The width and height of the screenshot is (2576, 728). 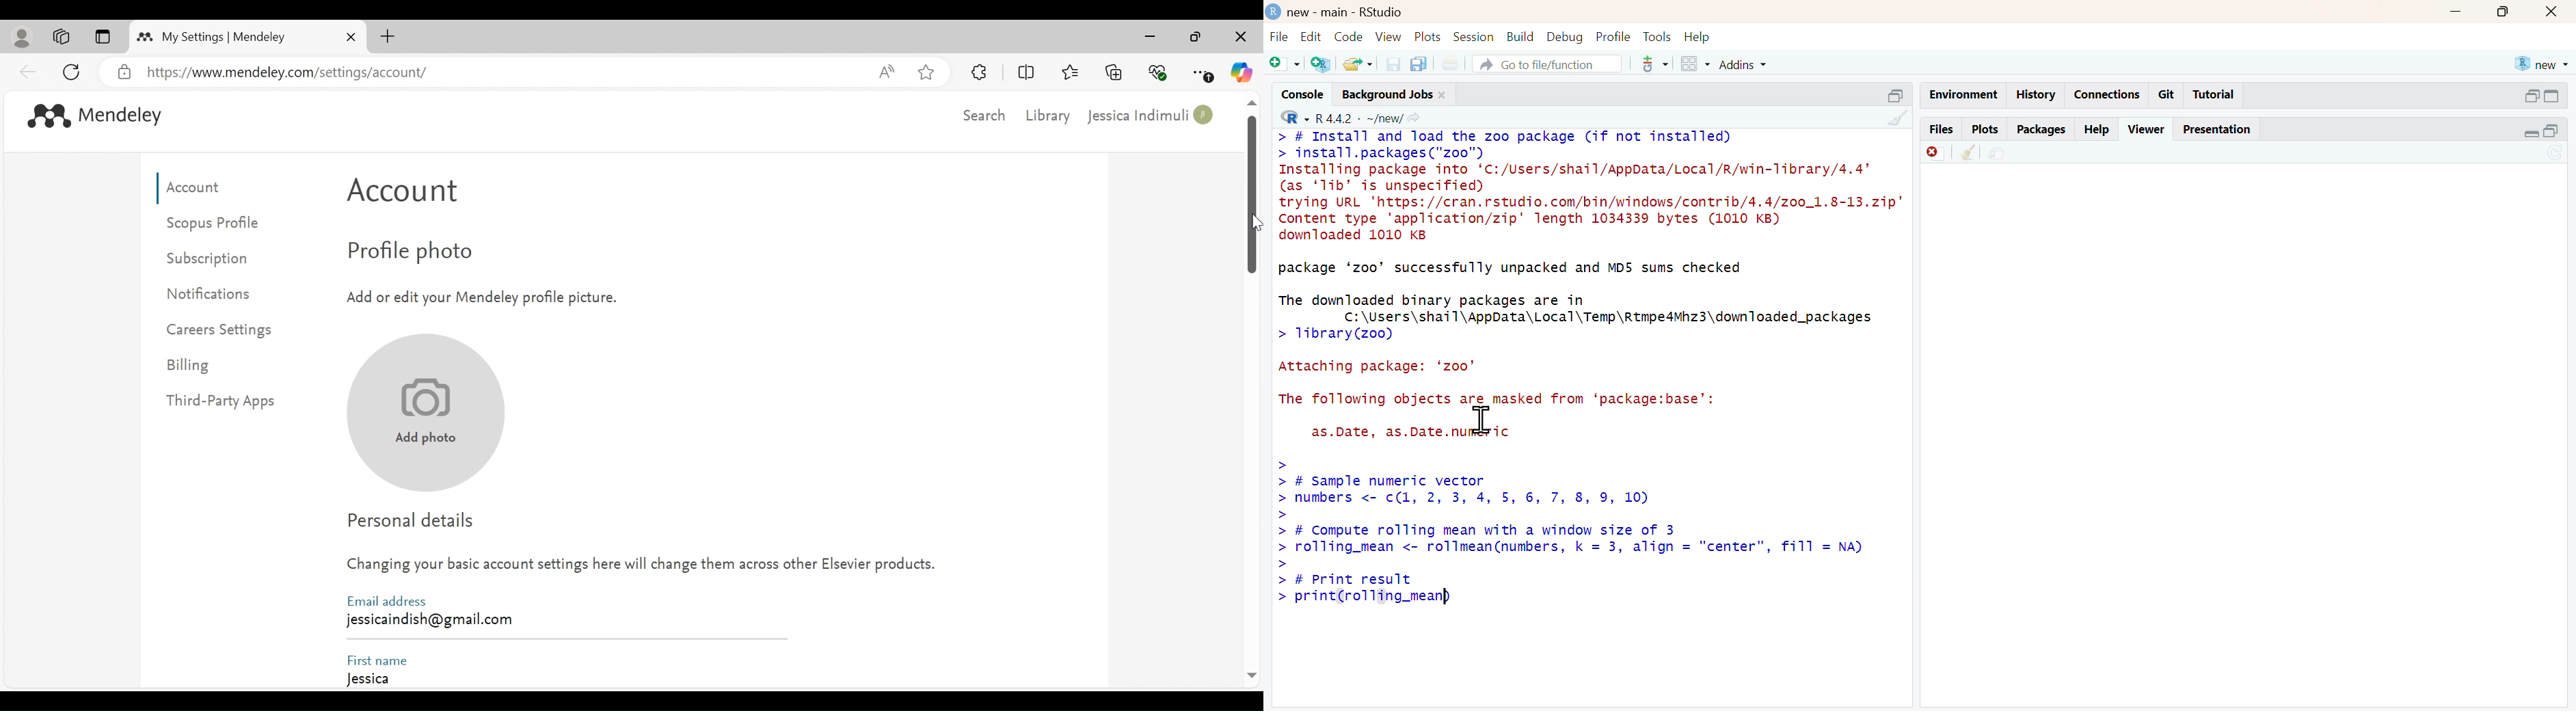 What do you see at coordinates (2033, 96) in the screenshot?
I see `history` at bounding box center [2033, 96].